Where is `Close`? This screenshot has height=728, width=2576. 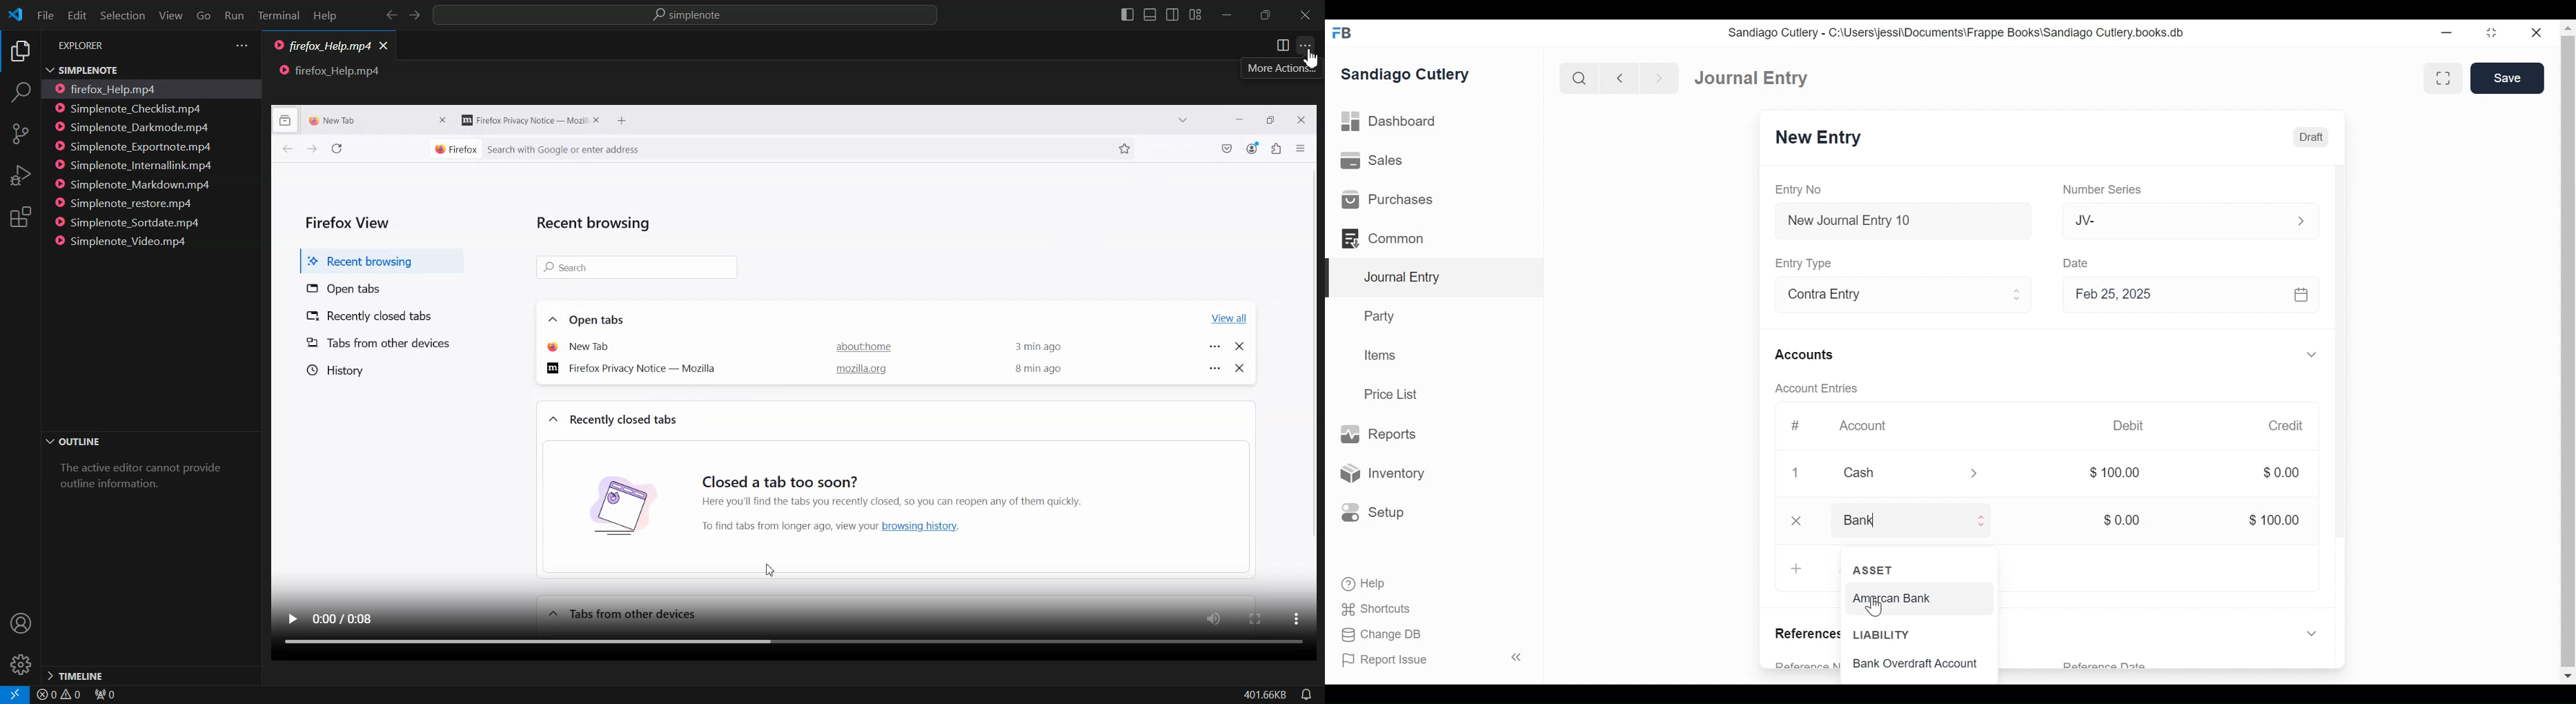
Close is located at coordinates (2538, 32).